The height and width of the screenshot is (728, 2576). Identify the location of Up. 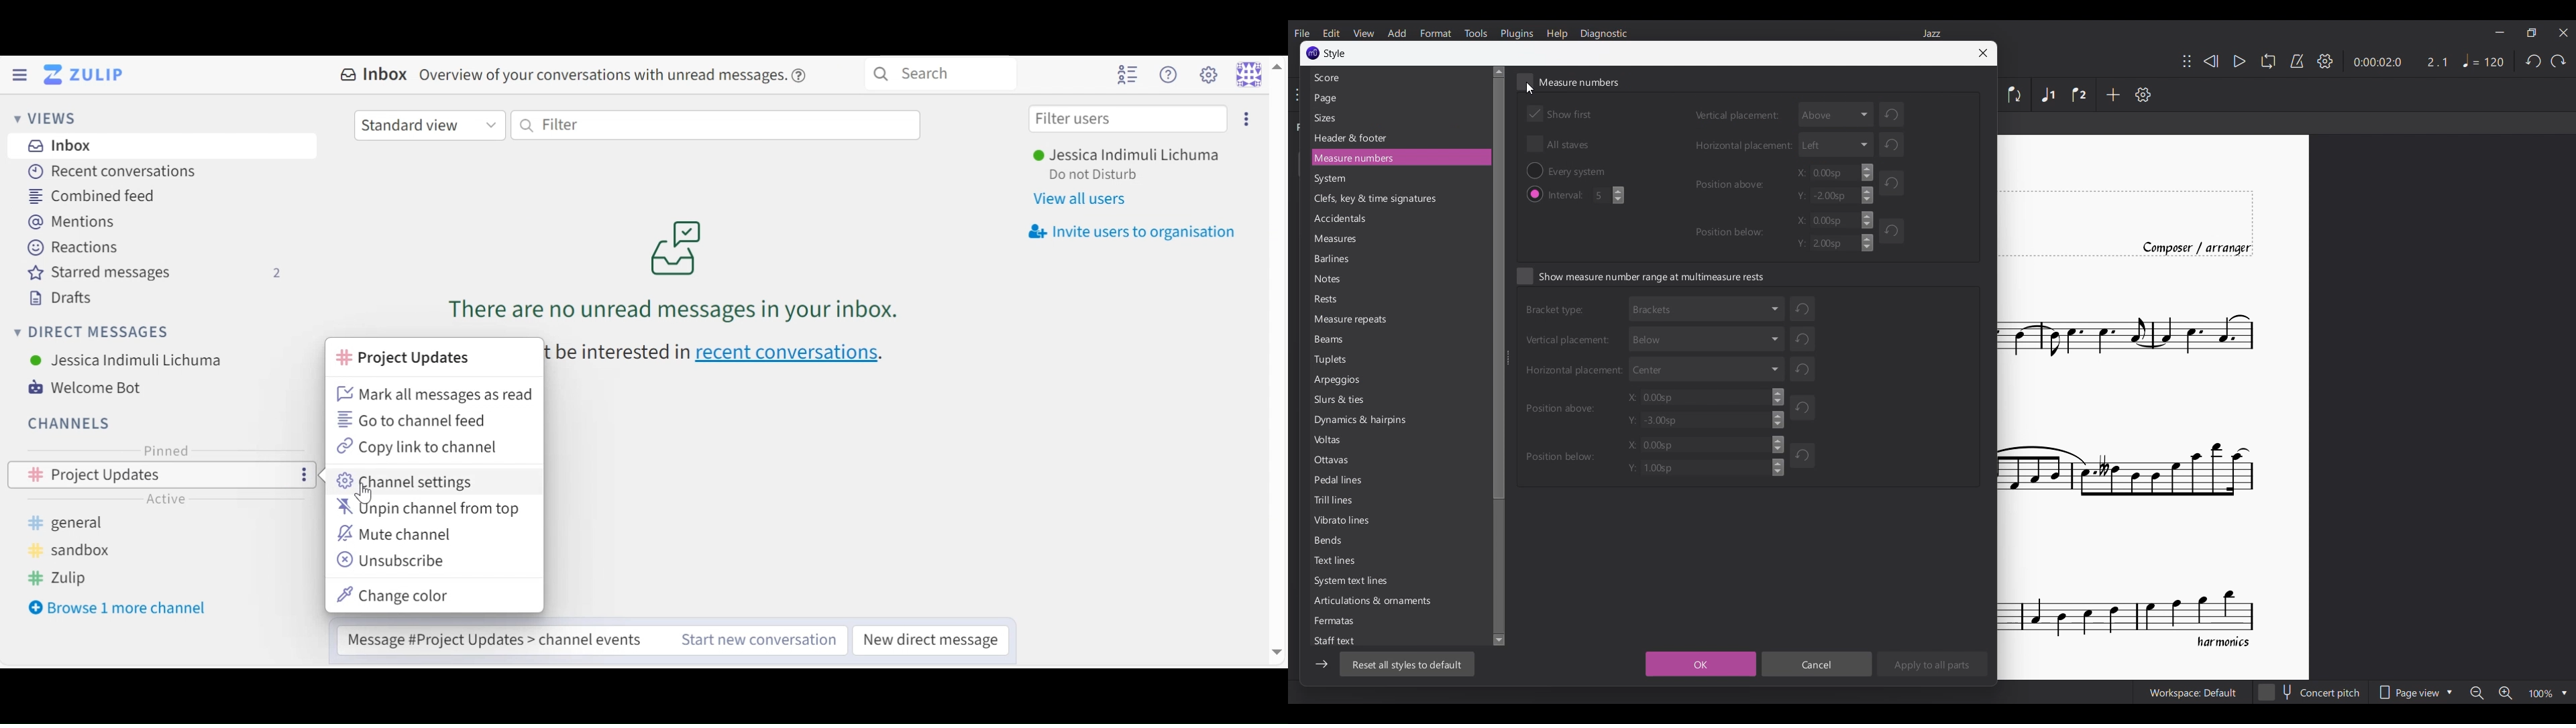
(1275, 69).